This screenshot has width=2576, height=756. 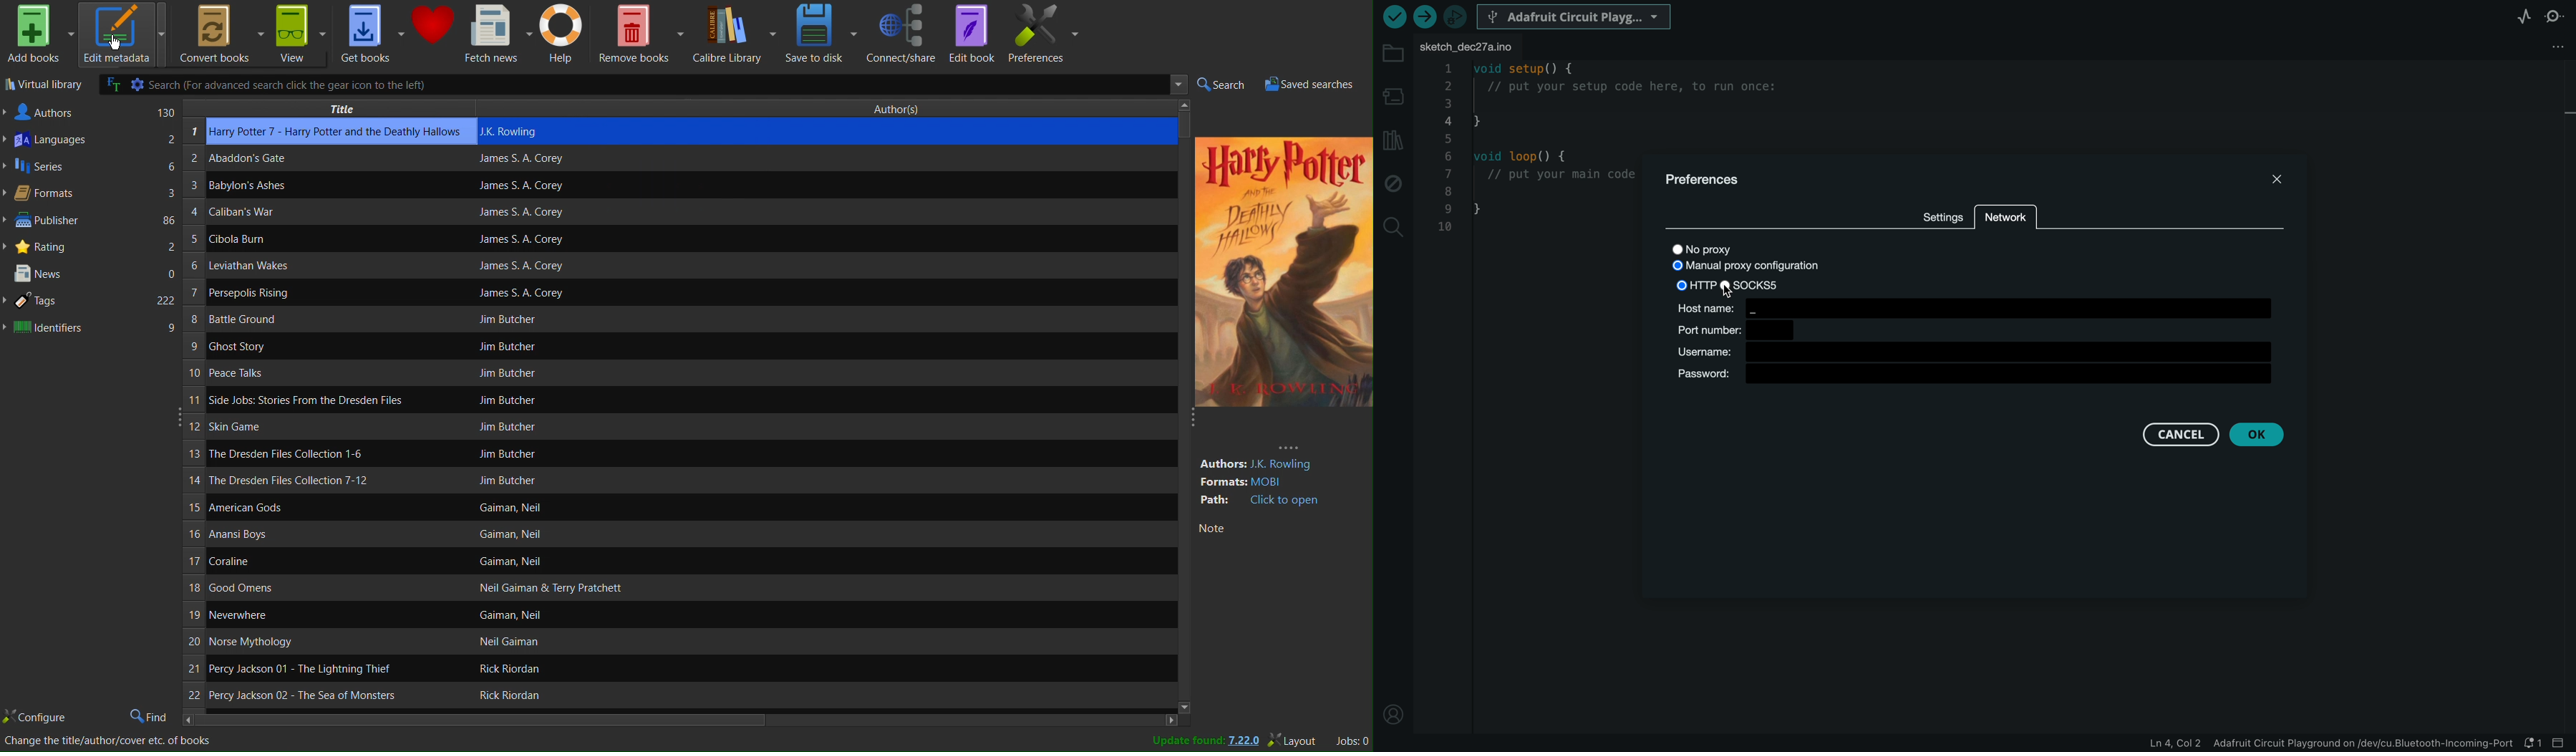 What do you see at coordinates (1222, 85) in the screenshot?
I see `Search` at bounding box center [1222, 85].